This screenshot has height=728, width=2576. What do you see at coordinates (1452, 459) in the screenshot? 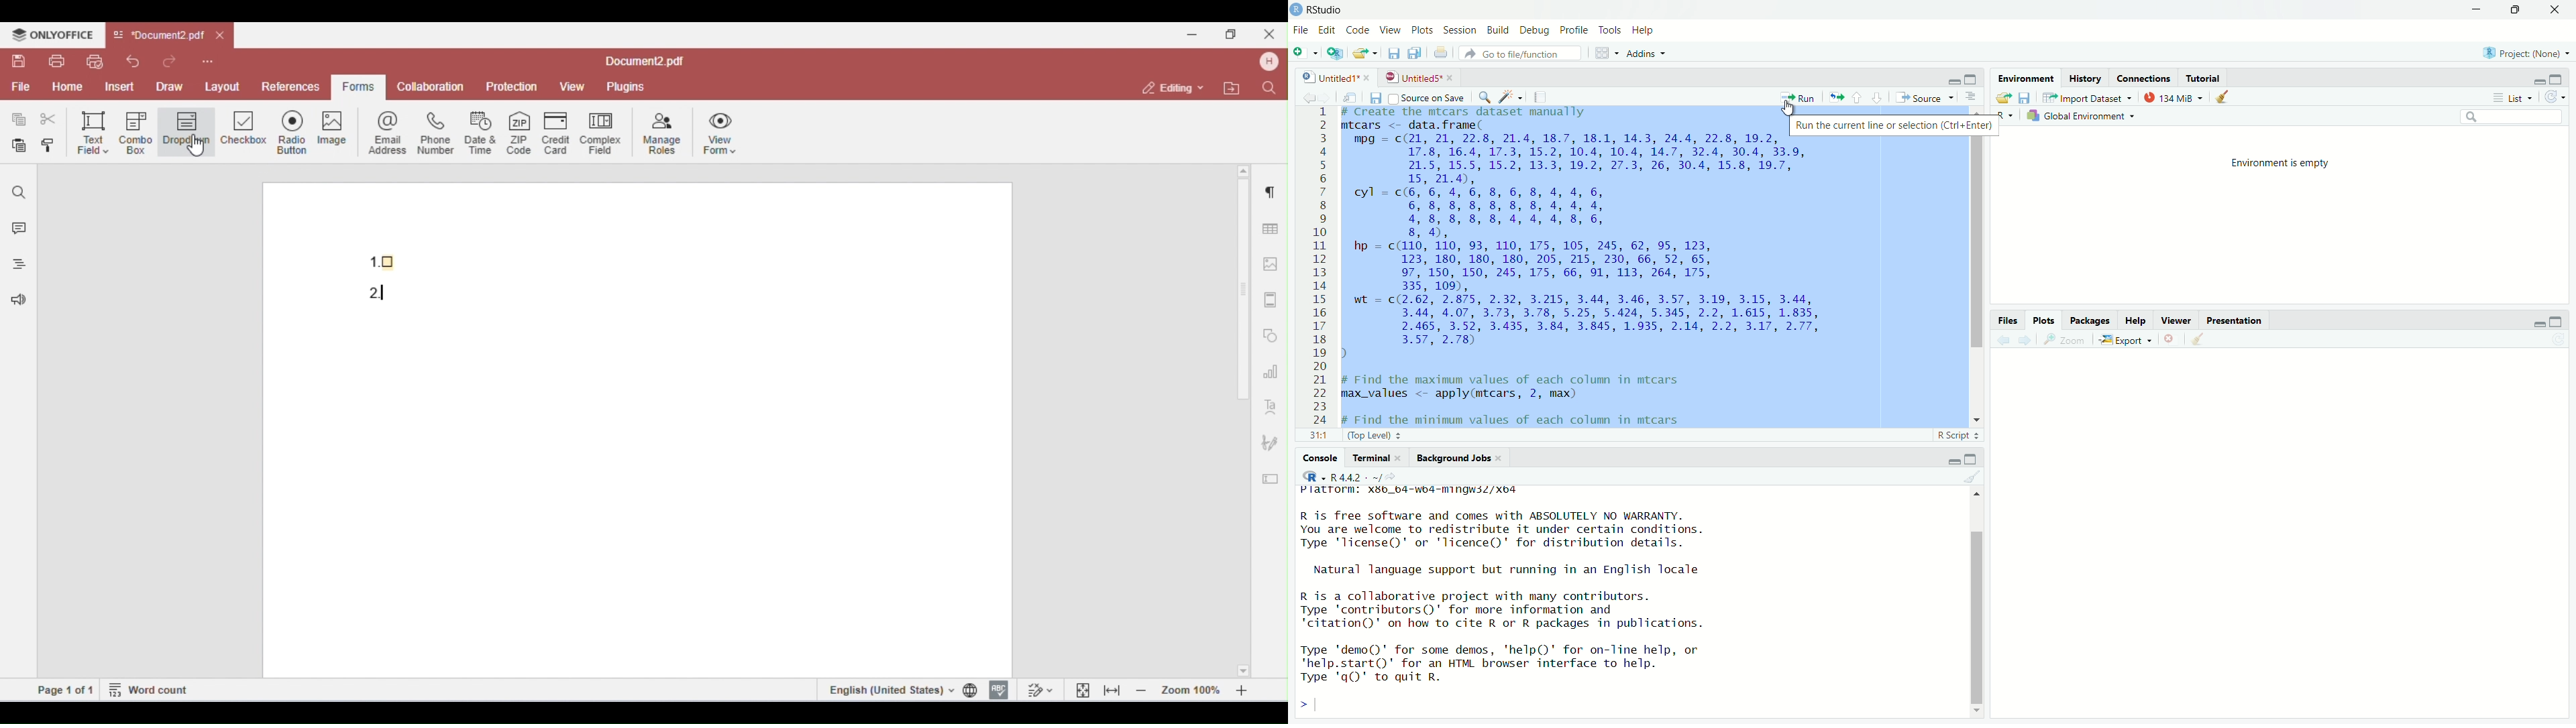
I see `Background Jobs` at bounding box center [1452, 459].